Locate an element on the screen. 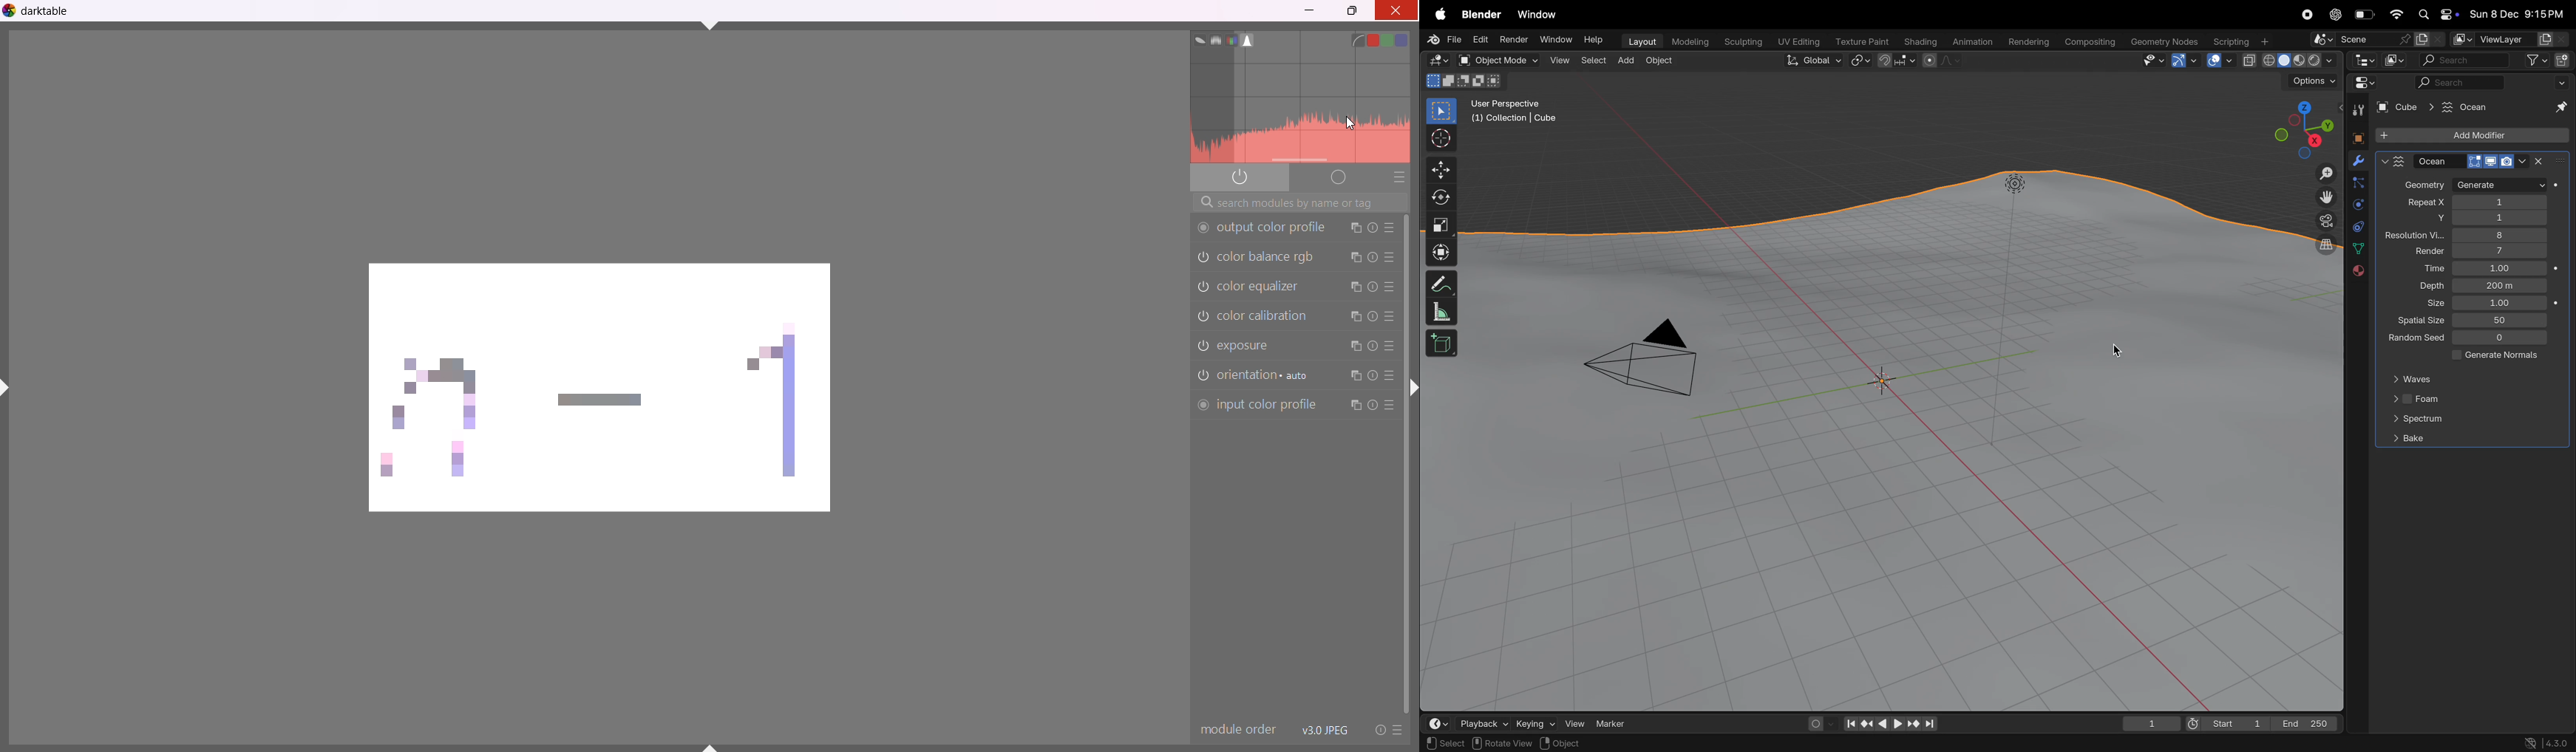 The width and height of the screenshot is (2576, 756). instance is located at coordinates (1355, 348).